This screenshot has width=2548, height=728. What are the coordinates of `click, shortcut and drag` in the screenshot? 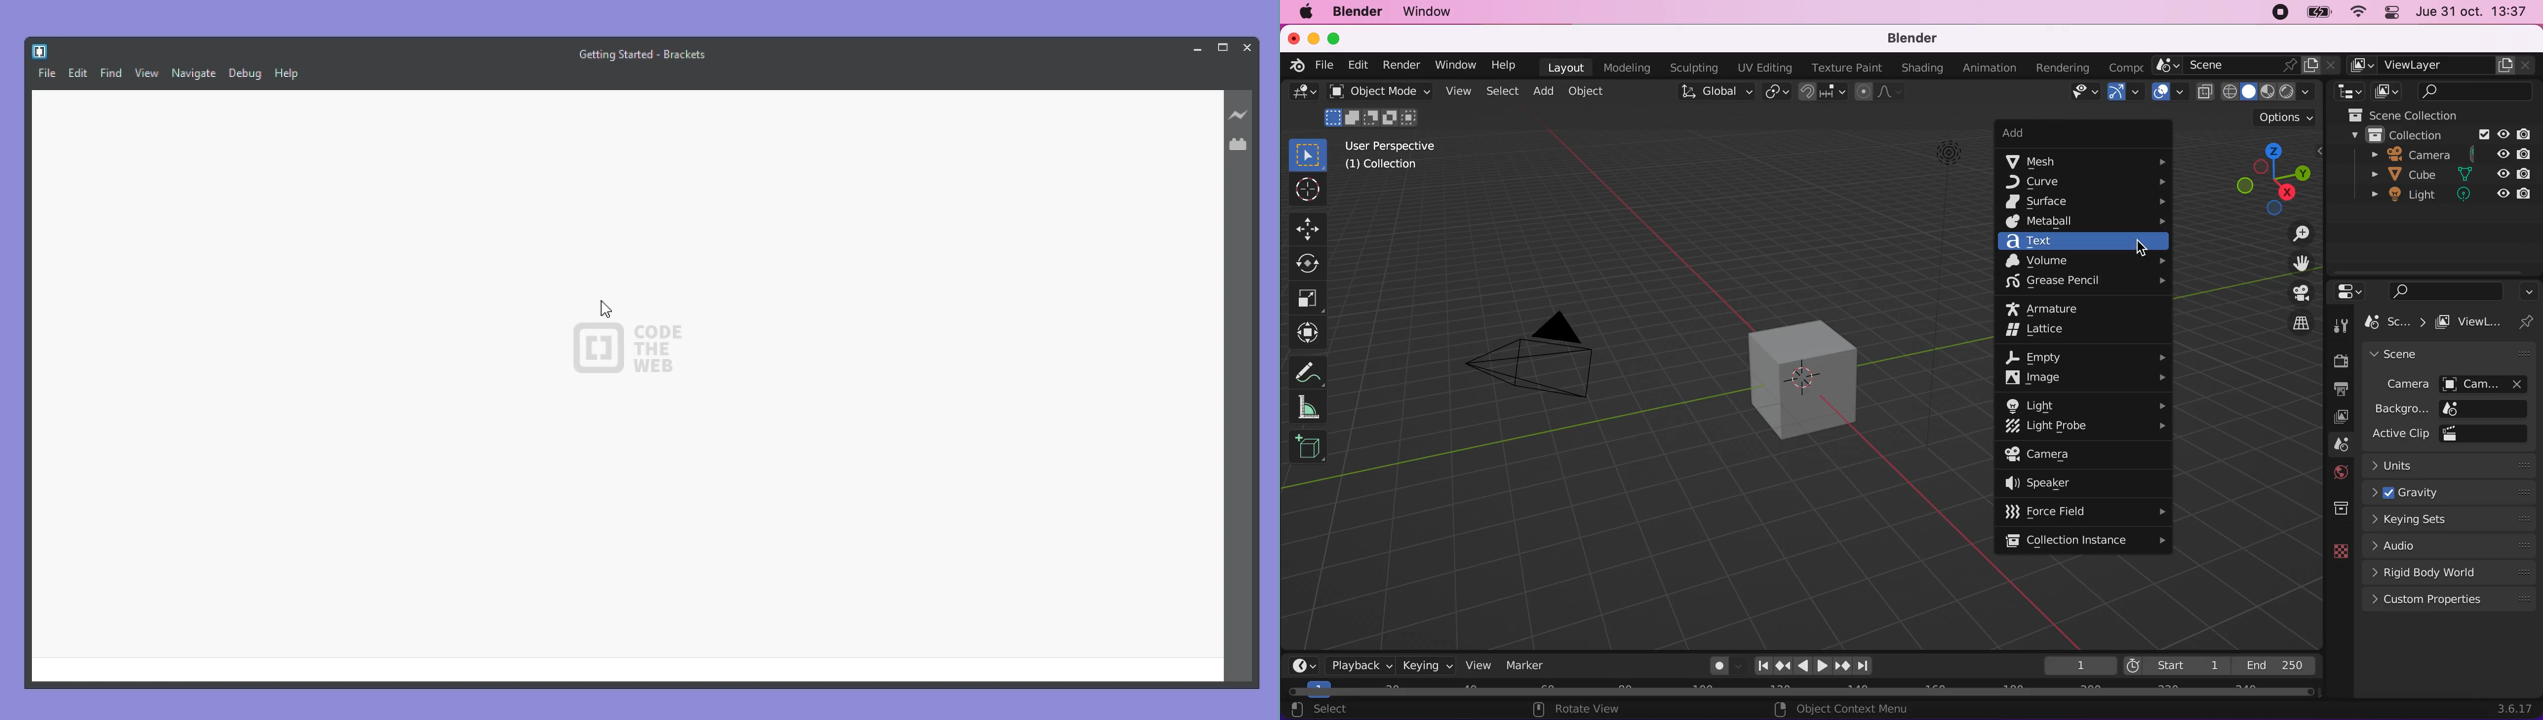 It's located at (2262, 179).